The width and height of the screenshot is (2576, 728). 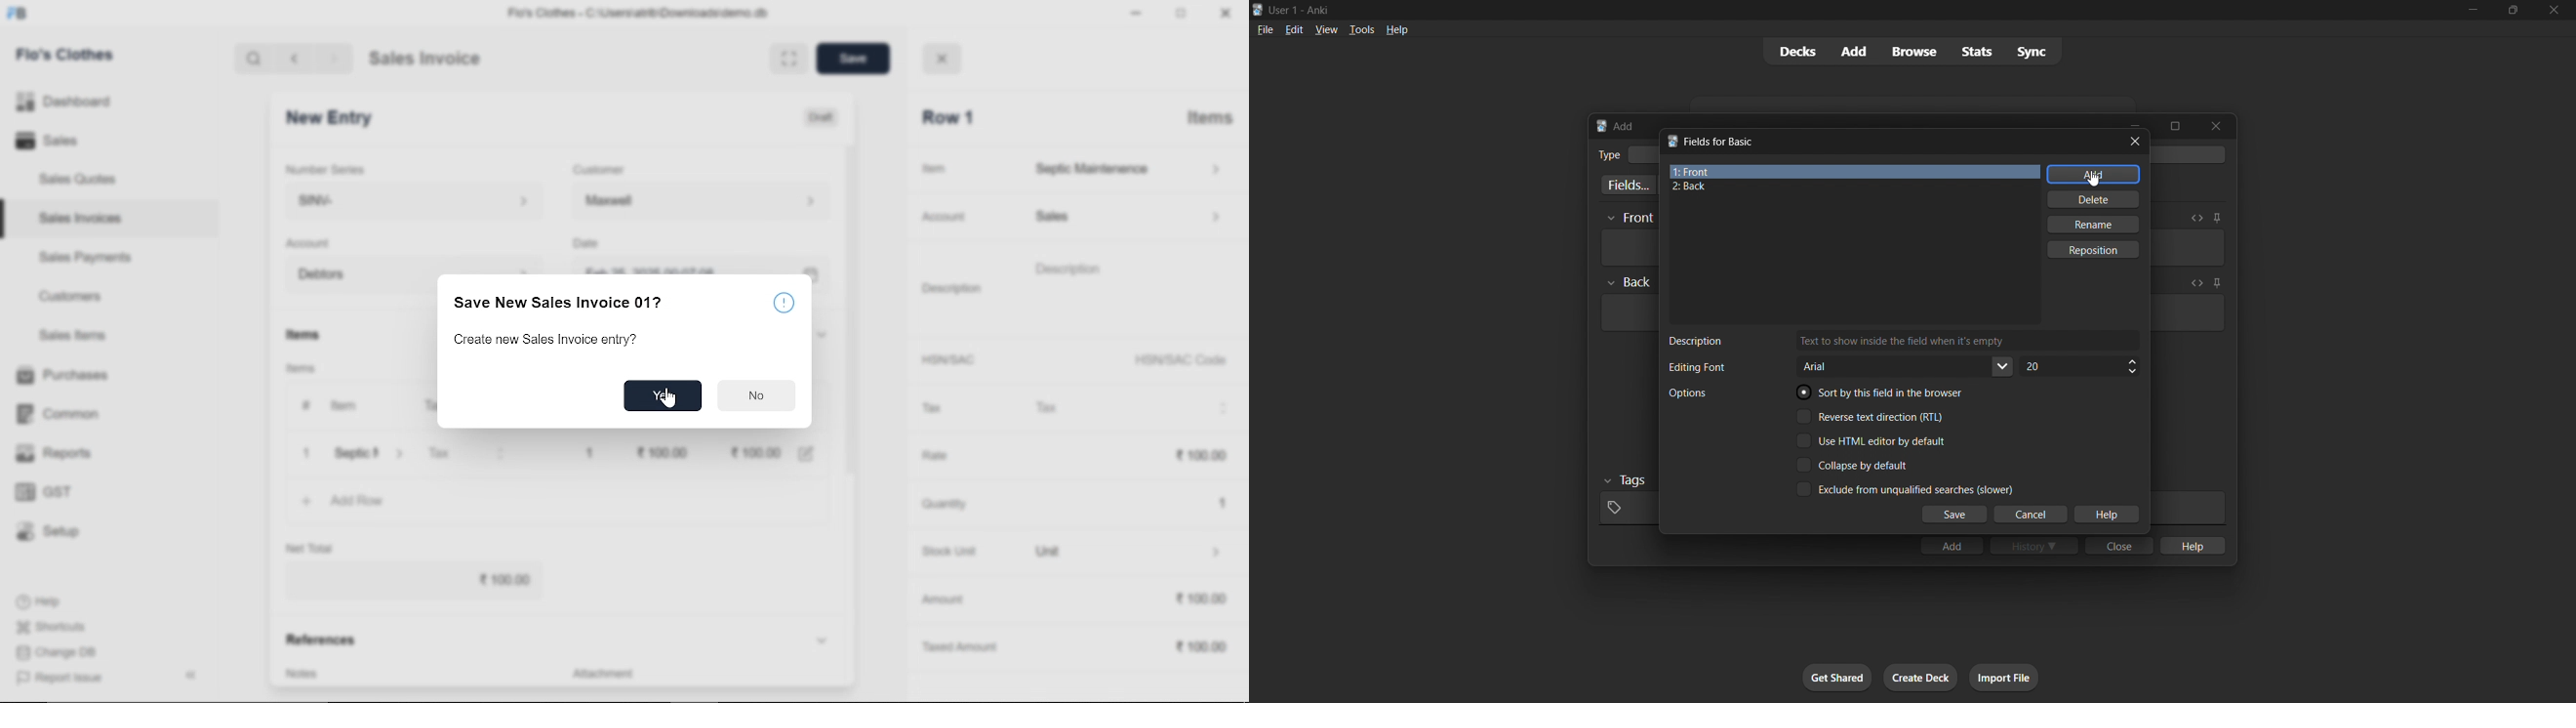 What do you see at coordinates (2514, 10) in the screenshot?
I see `maximize/restore` at bounding box center [2514, 10].